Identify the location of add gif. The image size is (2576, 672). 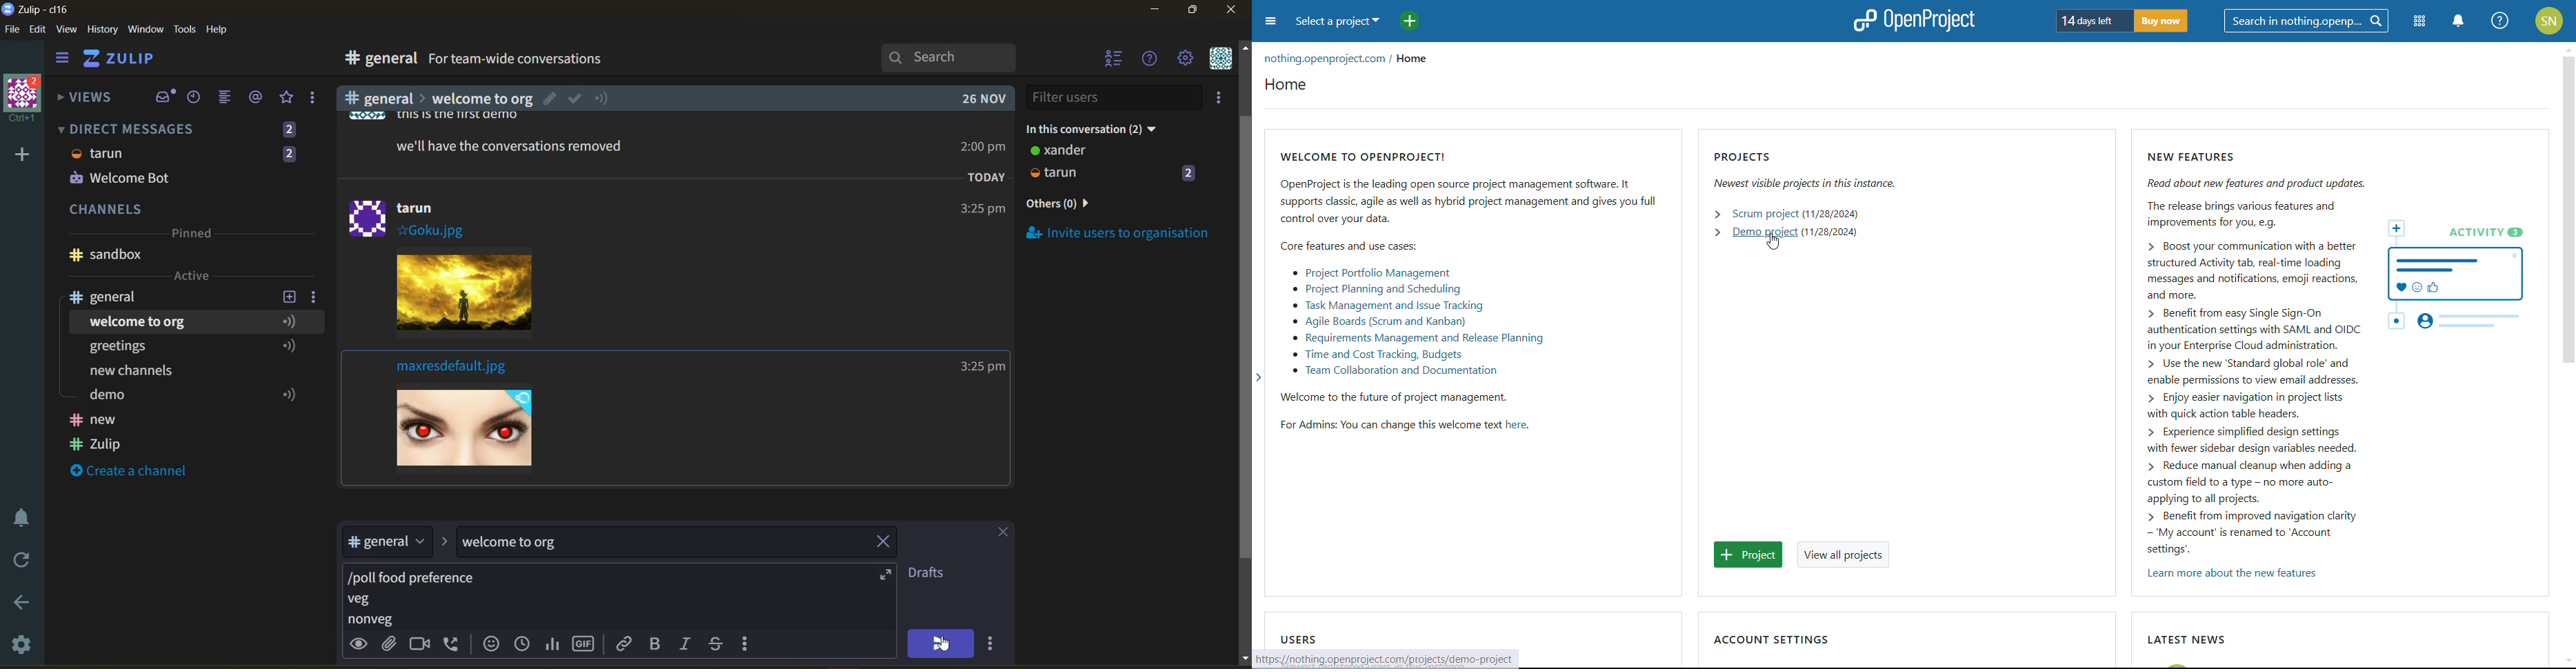
(586, 642).